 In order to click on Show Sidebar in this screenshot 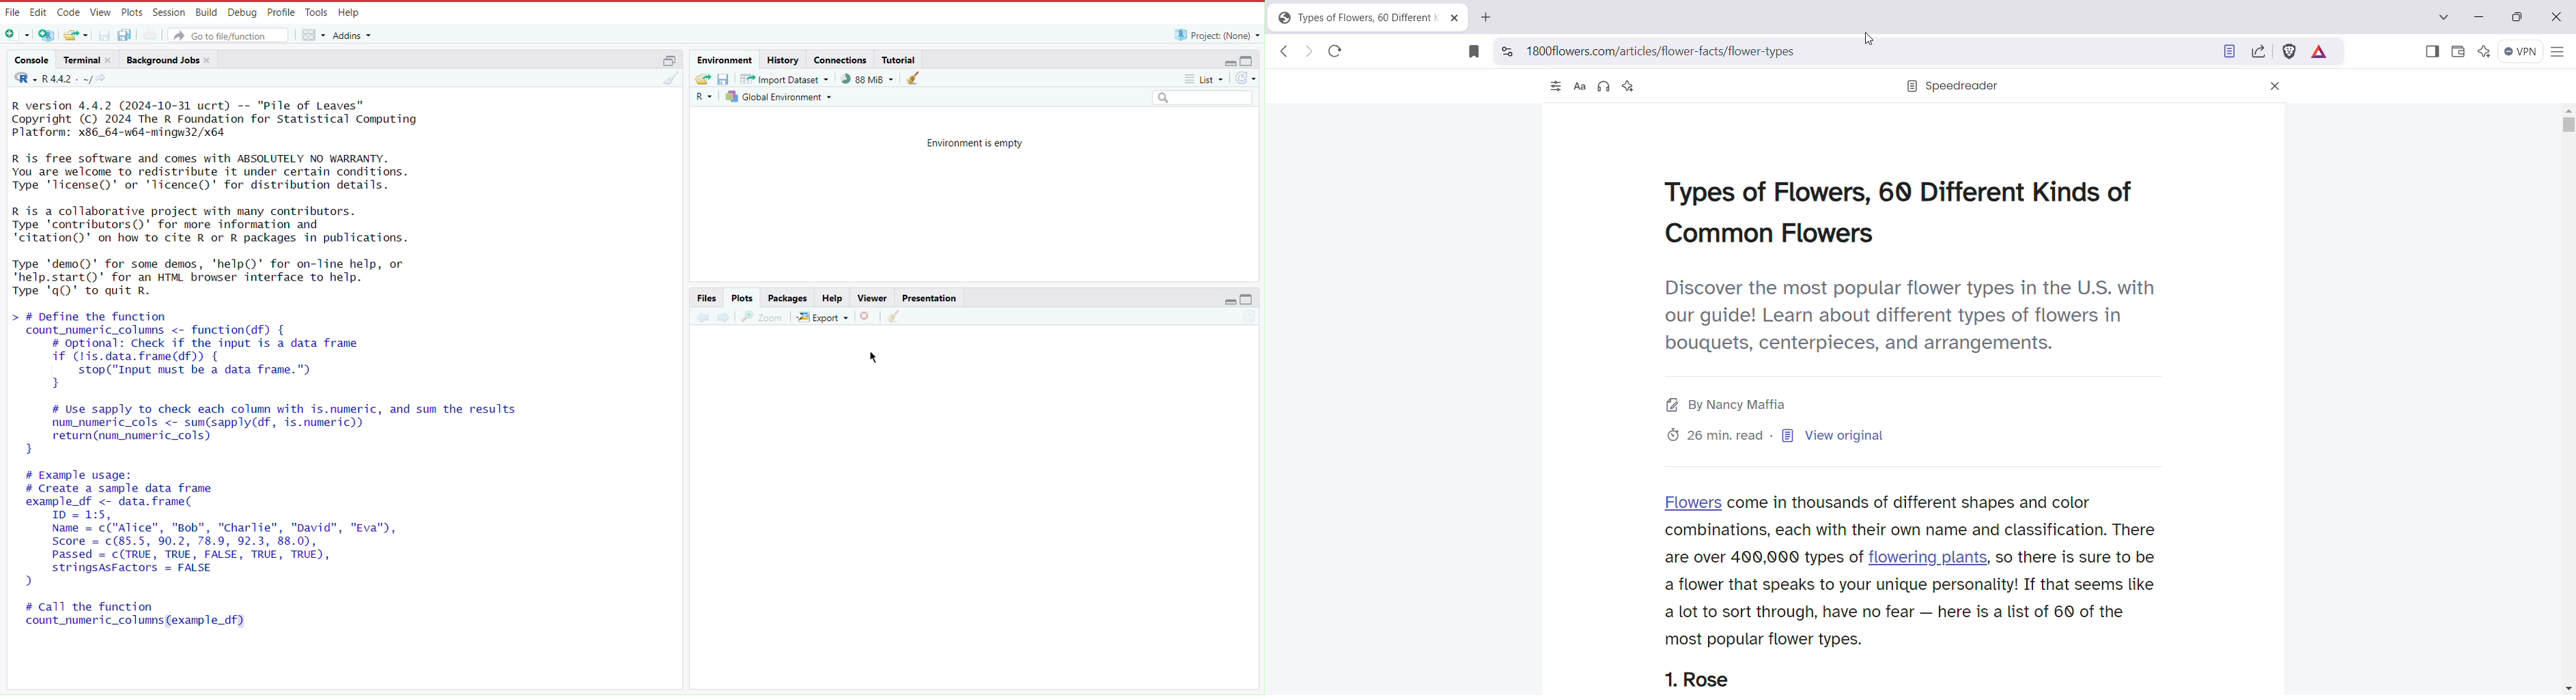, I will do `click(2433, 52)`.